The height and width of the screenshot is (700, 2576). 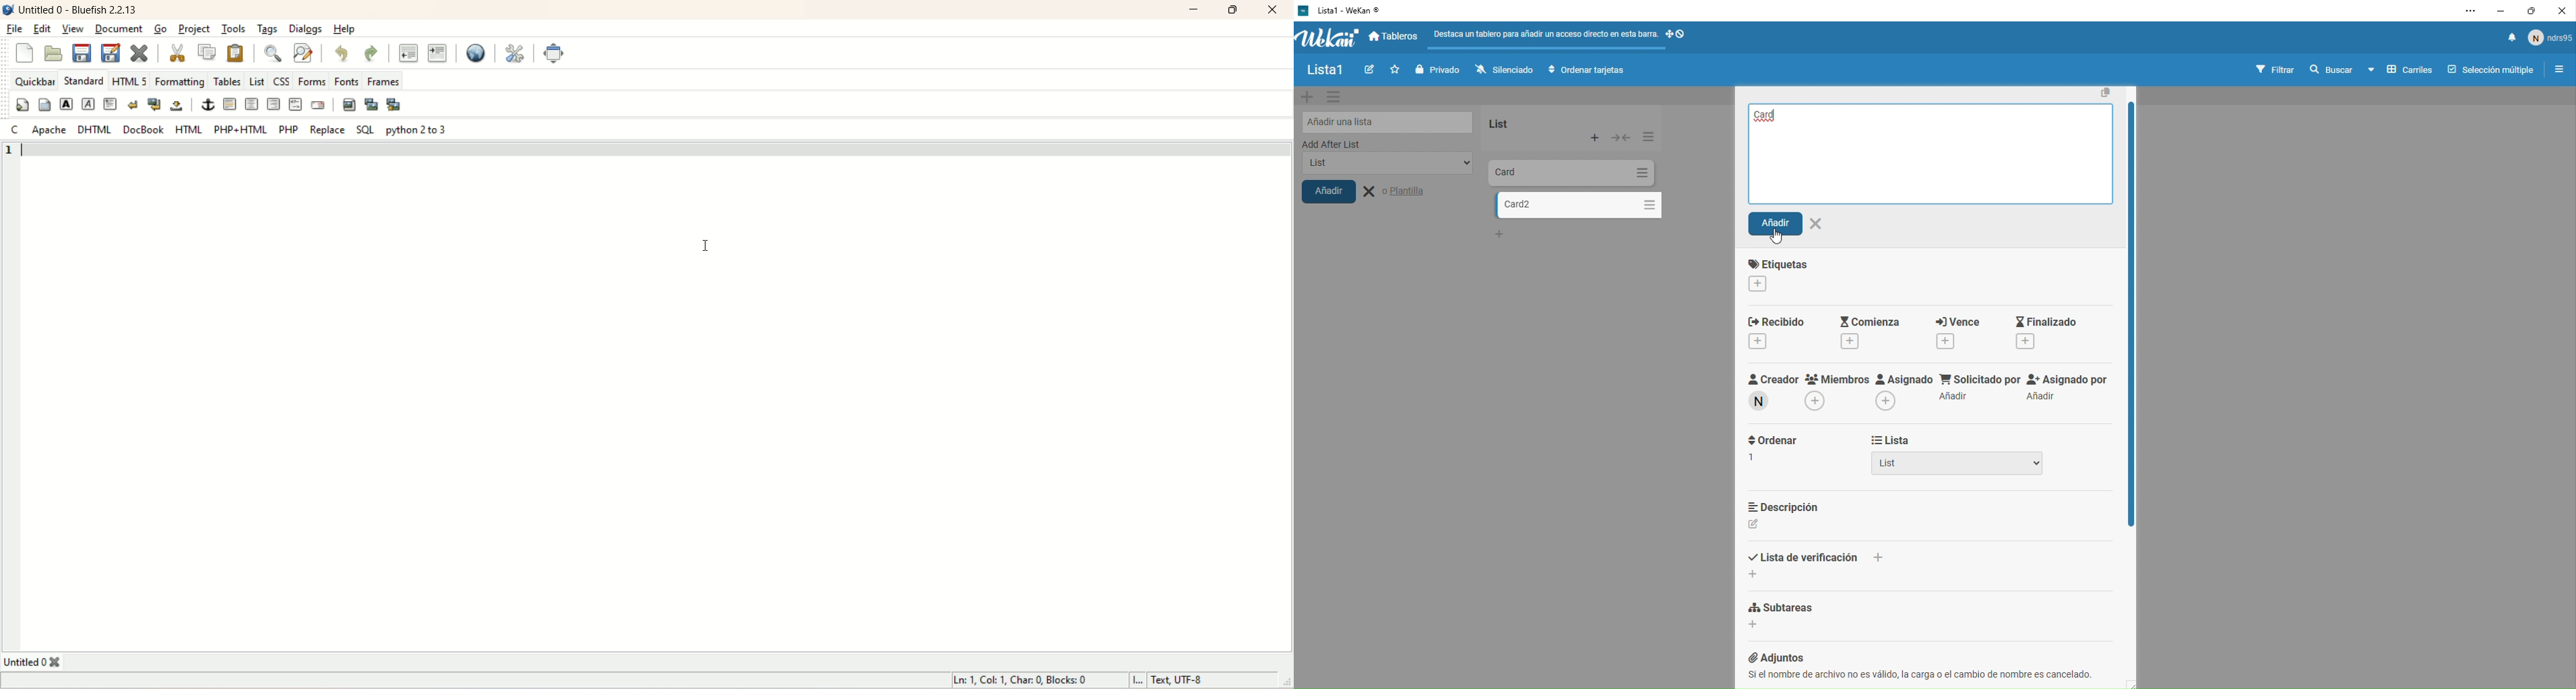 I want to click on Comienza, so click(x=1867, y=324).